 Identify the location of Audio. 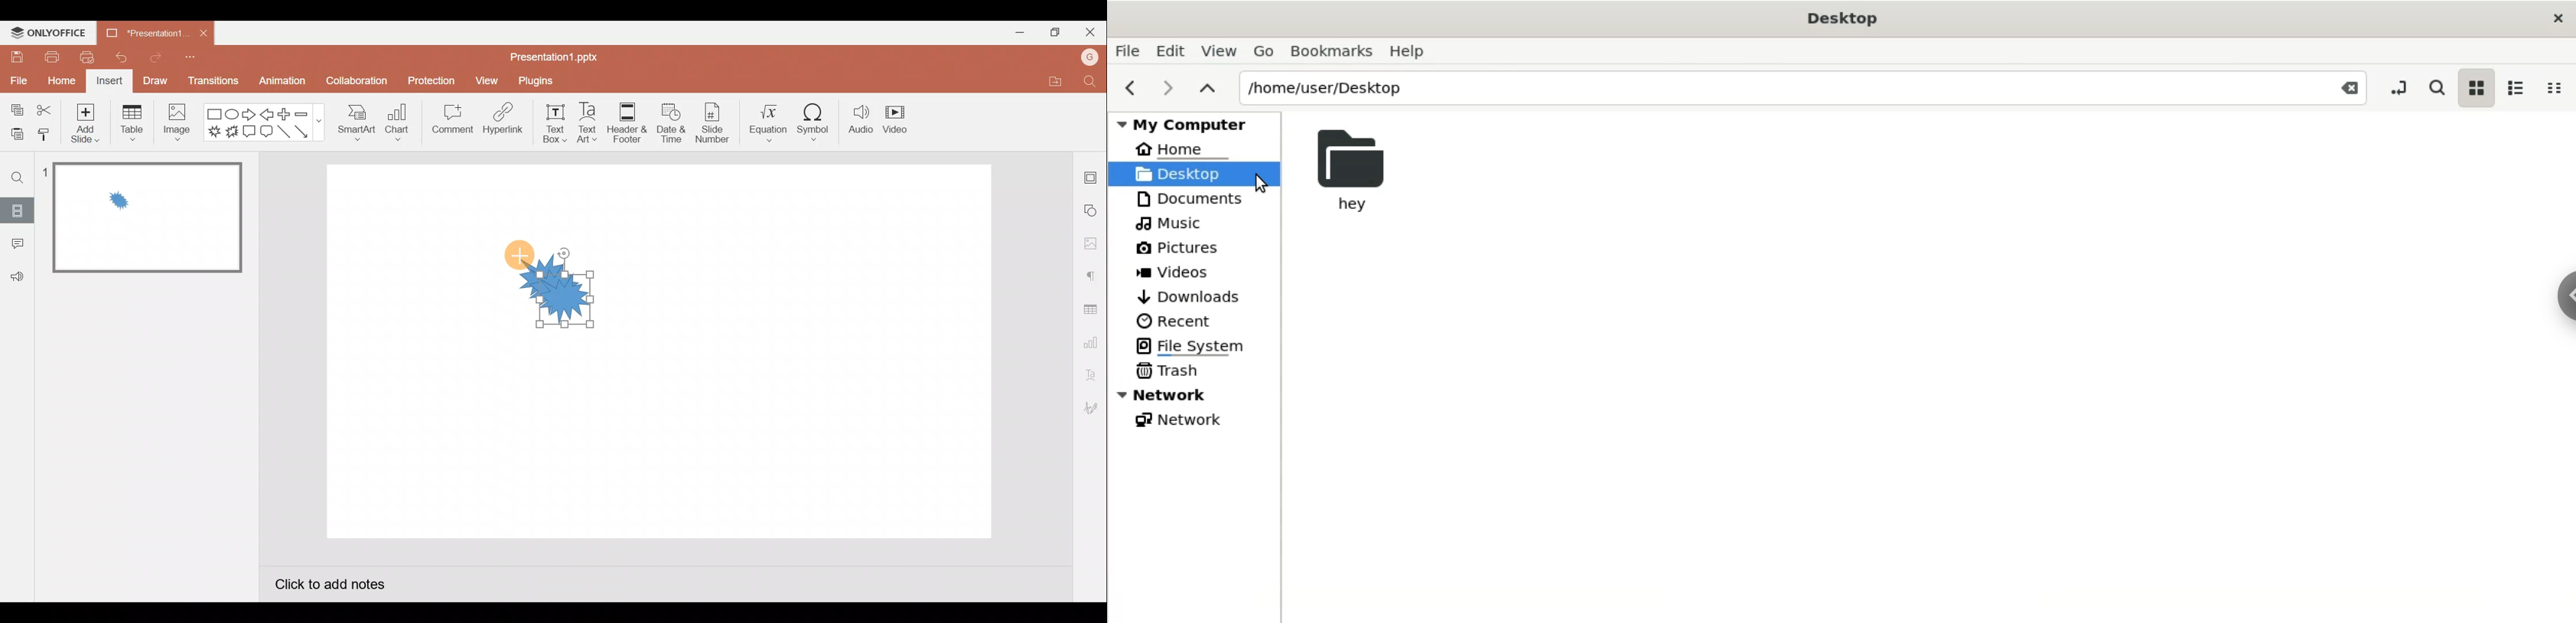
(859, 123).